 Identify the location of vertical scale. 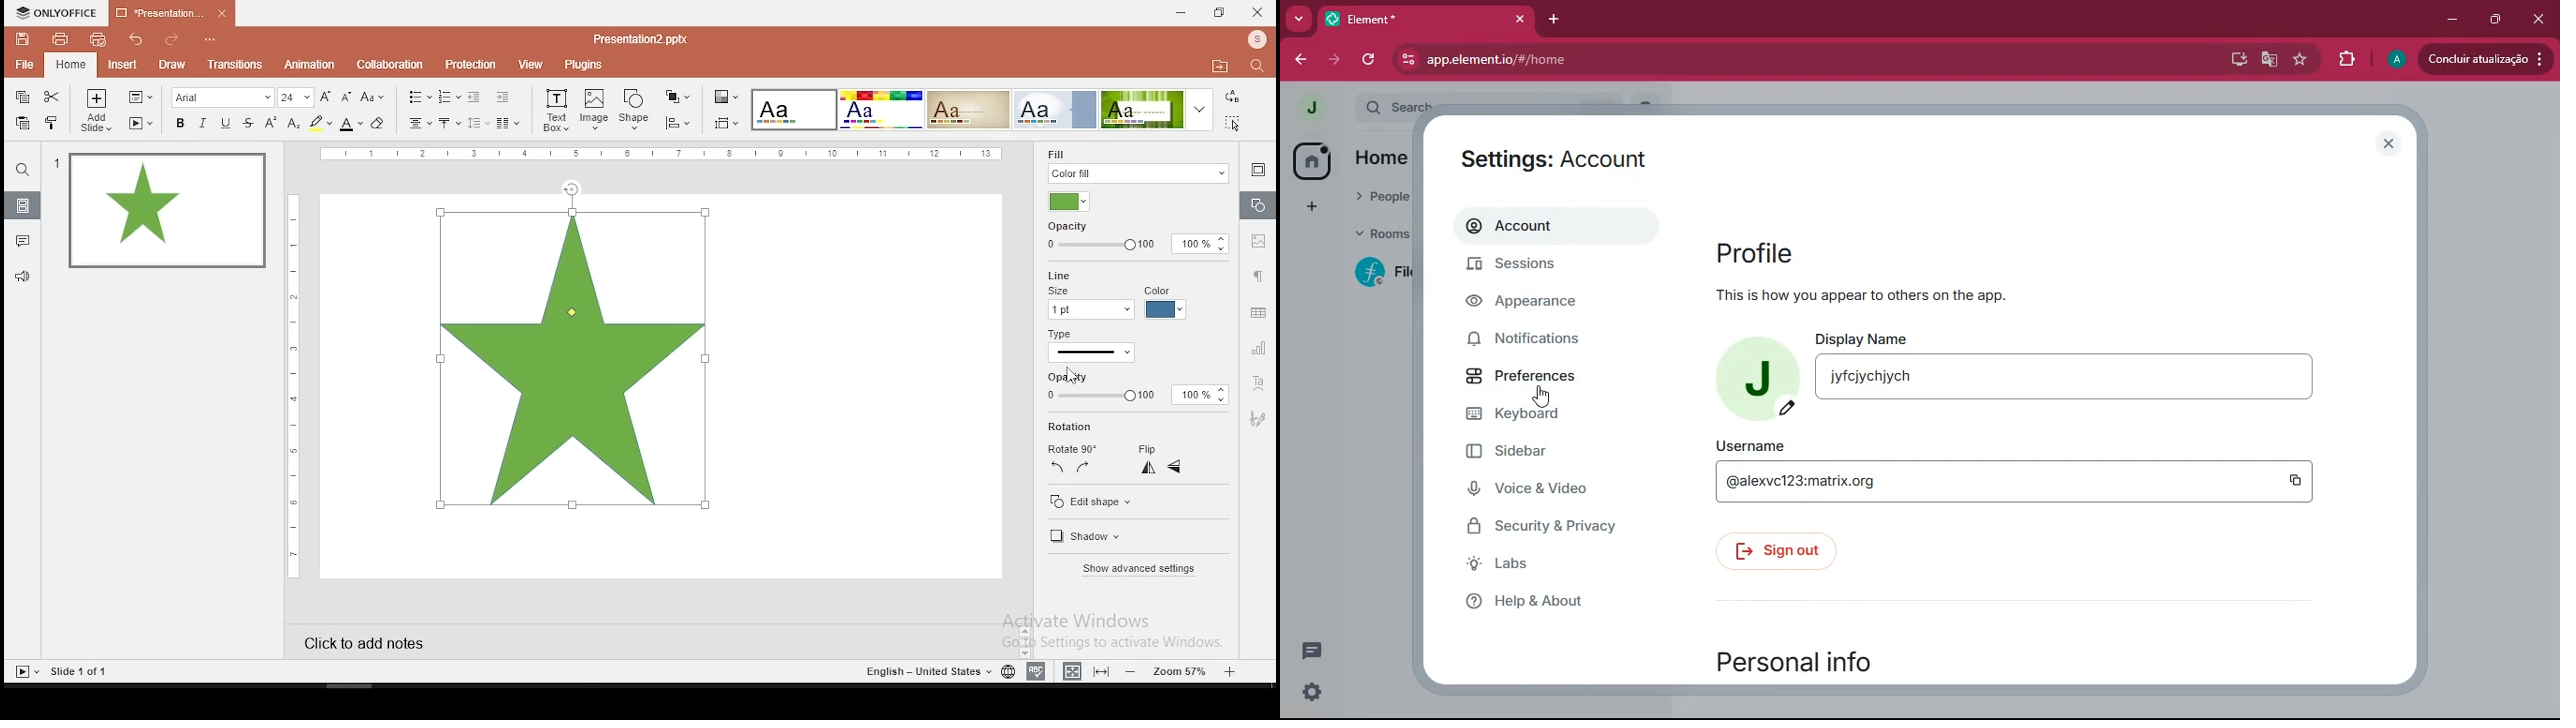
(662, 154).